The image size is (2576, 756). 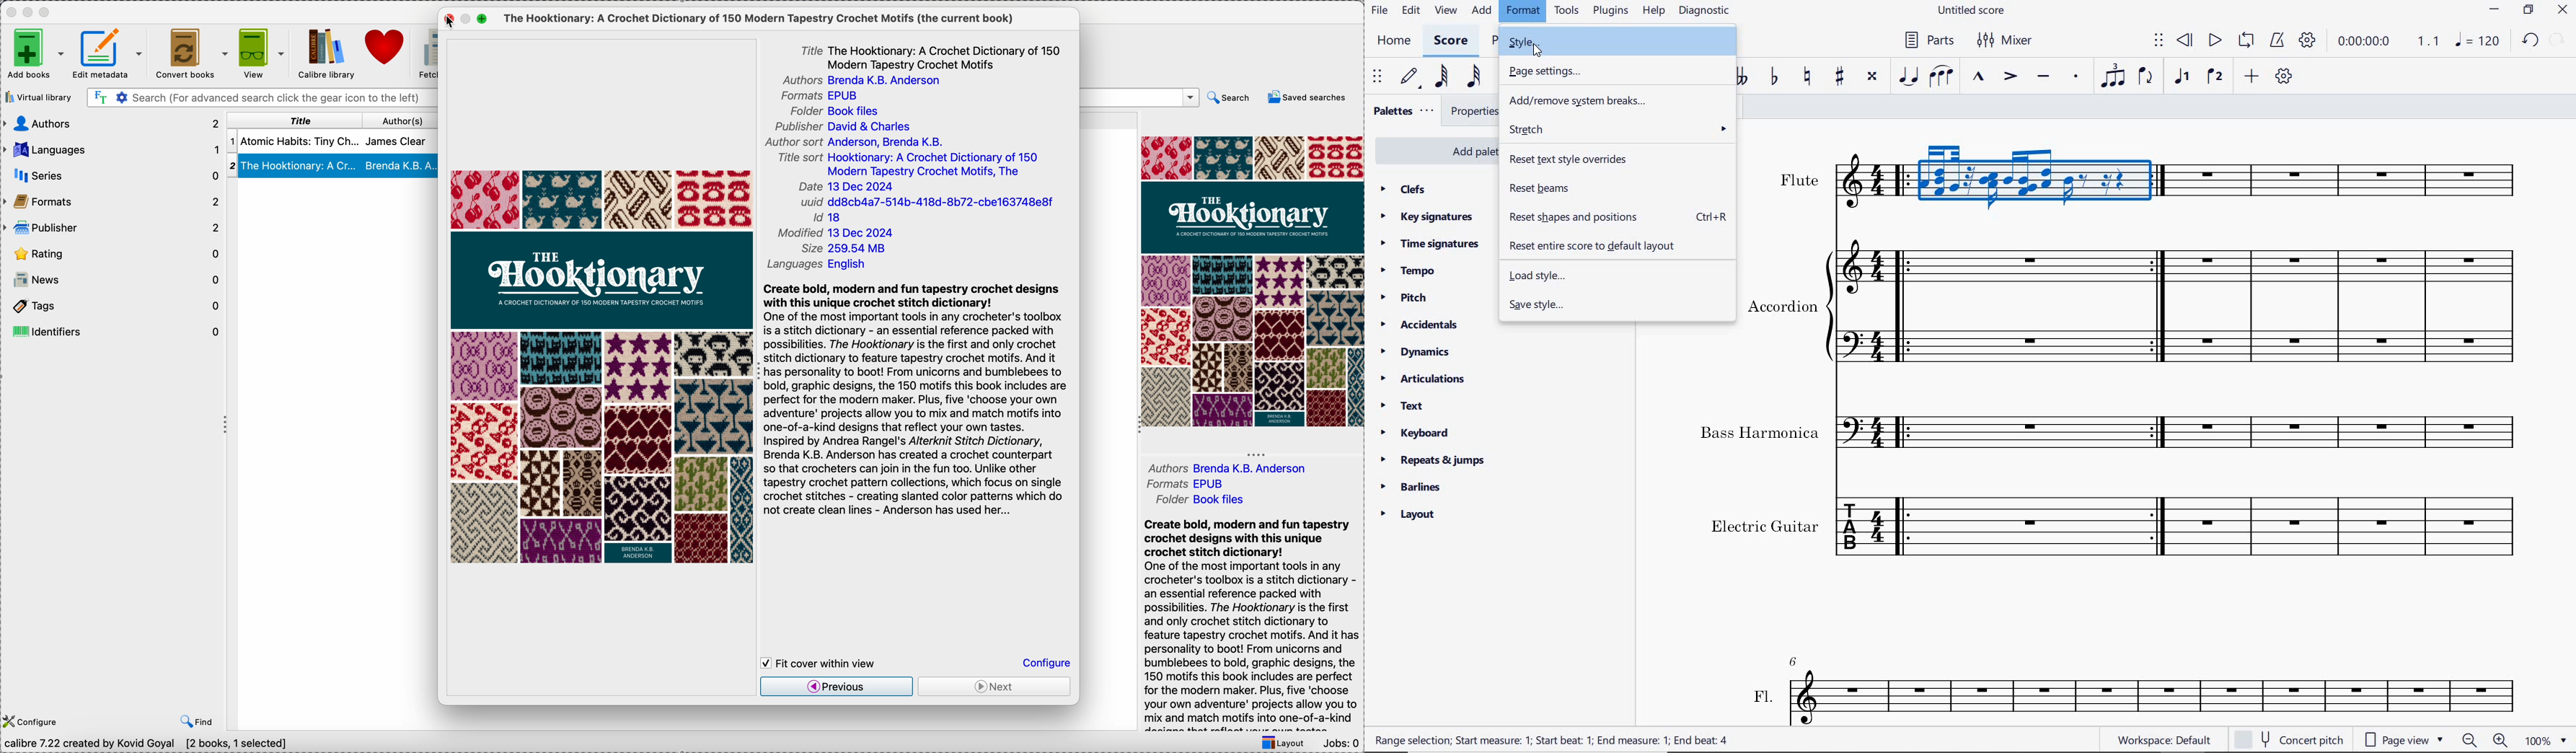 What do you see at coordinates (1410, 486) in the screenshot?
I see `barlines` at bounding box center [1410, 486].